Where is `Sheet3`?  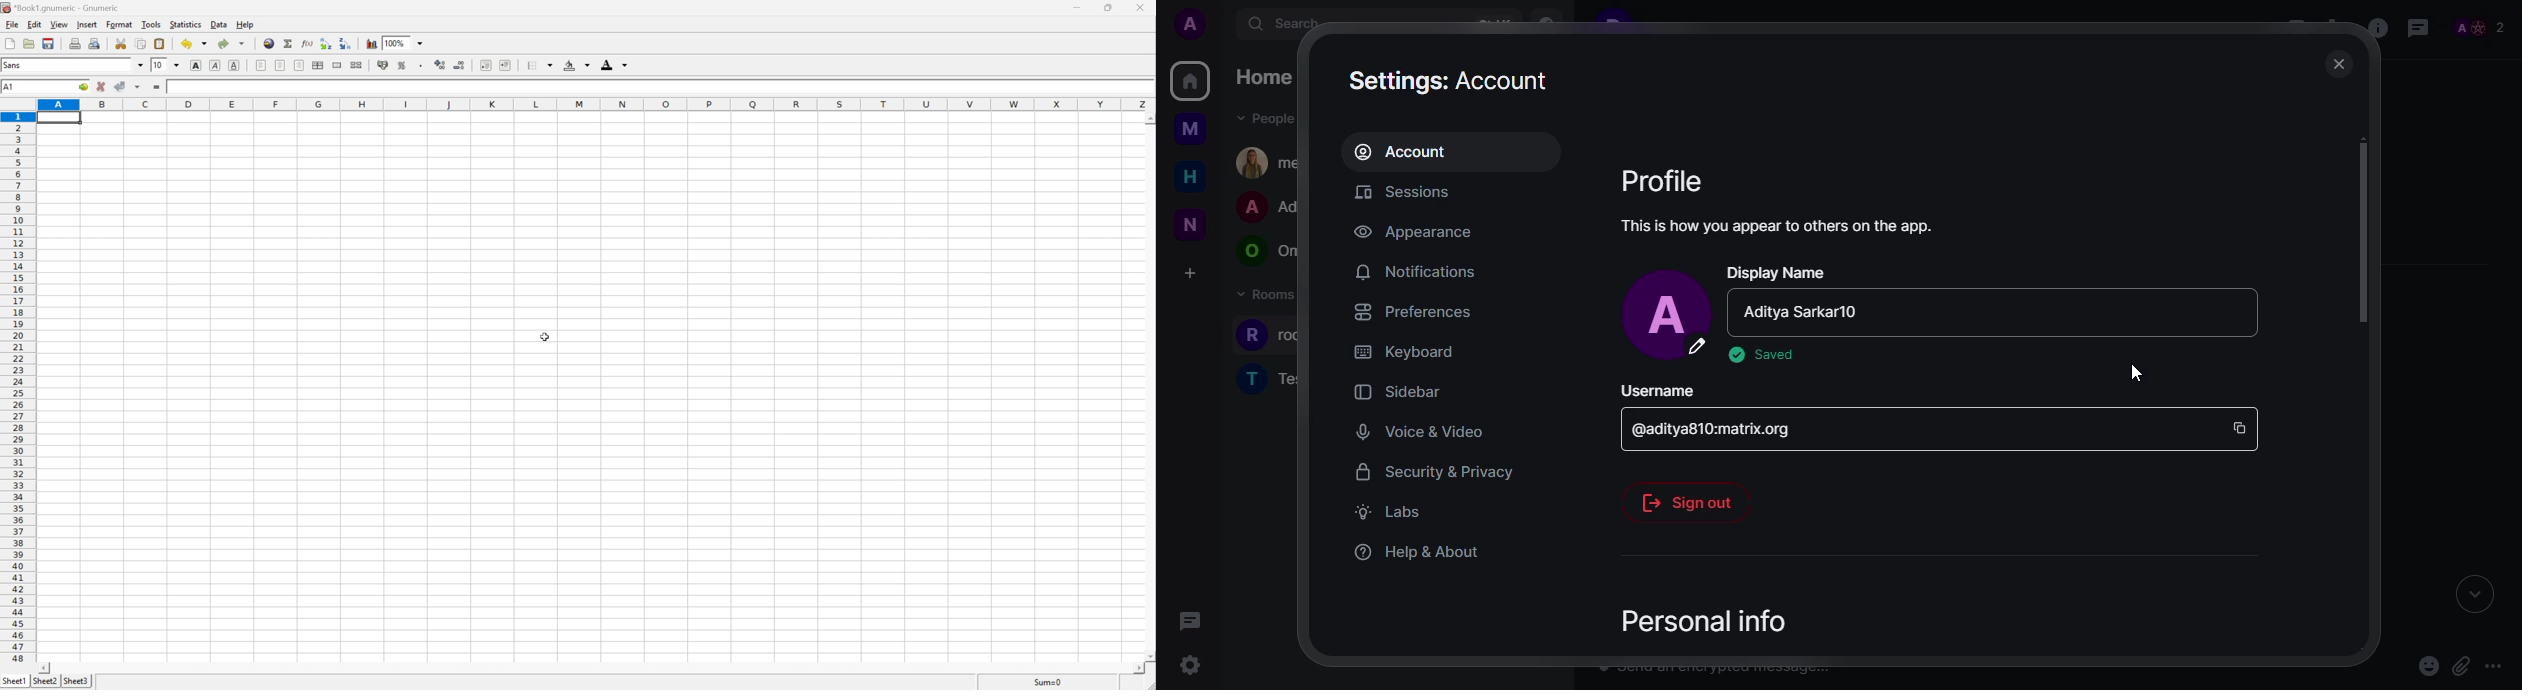
Sheet3 is located at coordinates (44, 681).